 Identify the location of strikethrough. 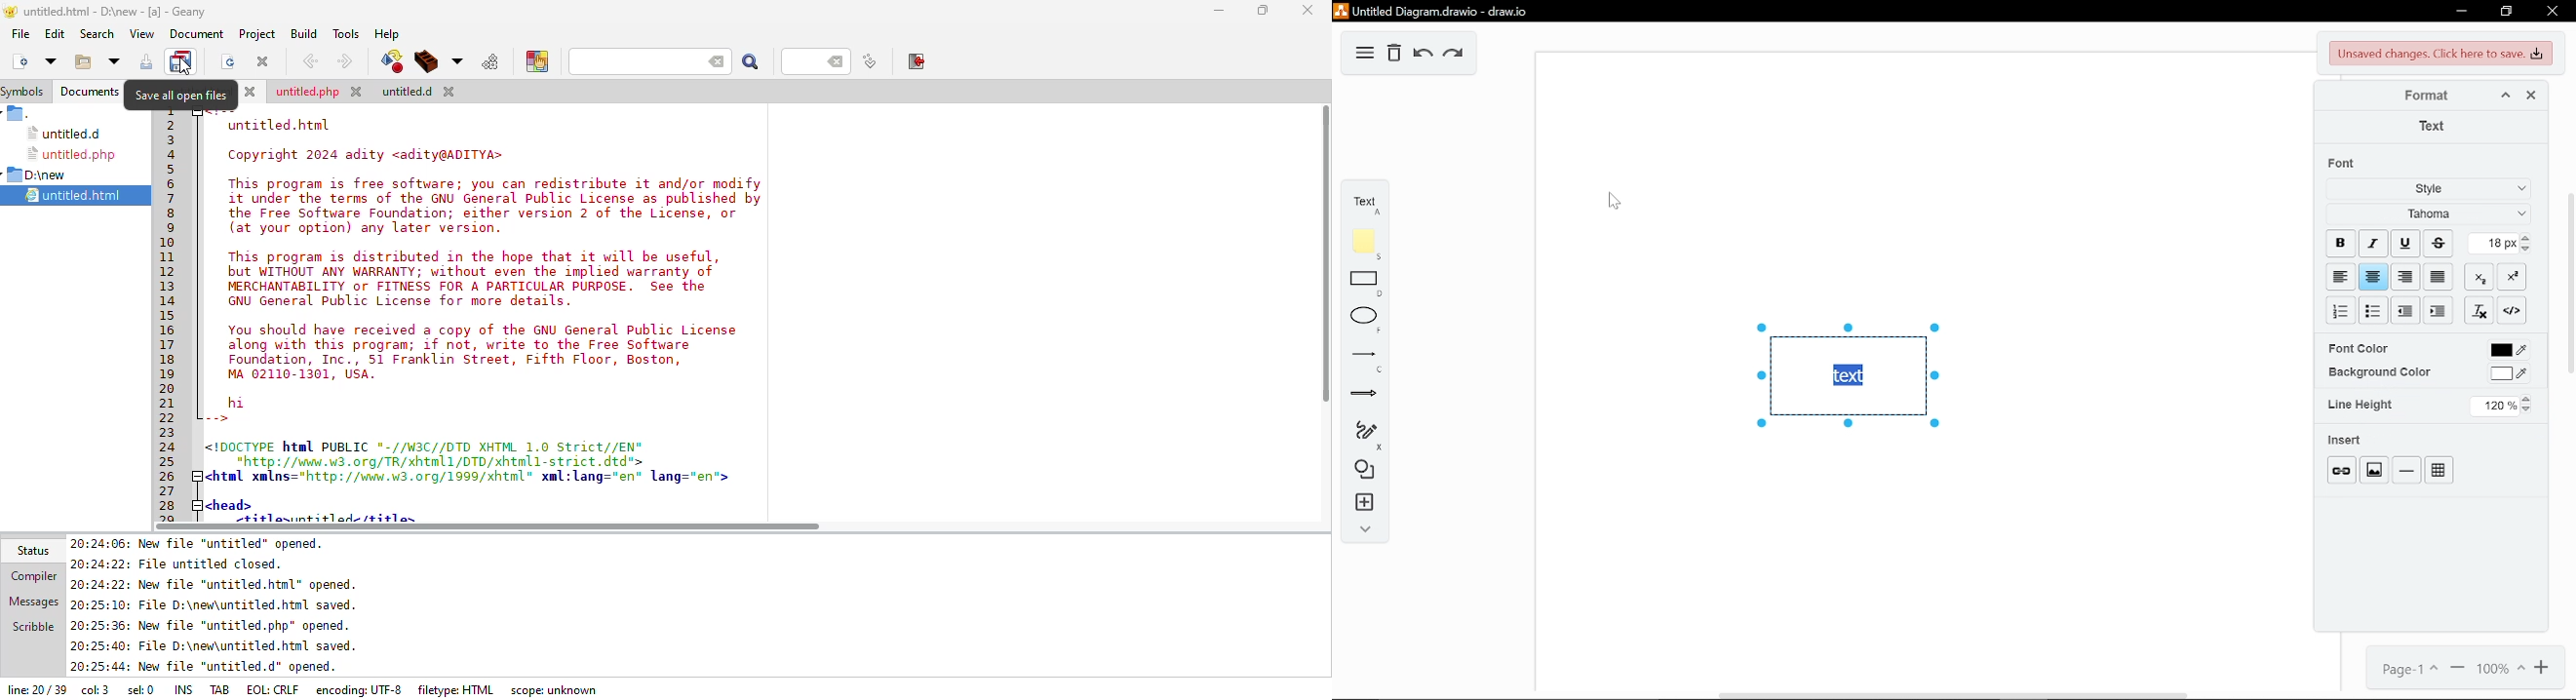
(2438, 242).